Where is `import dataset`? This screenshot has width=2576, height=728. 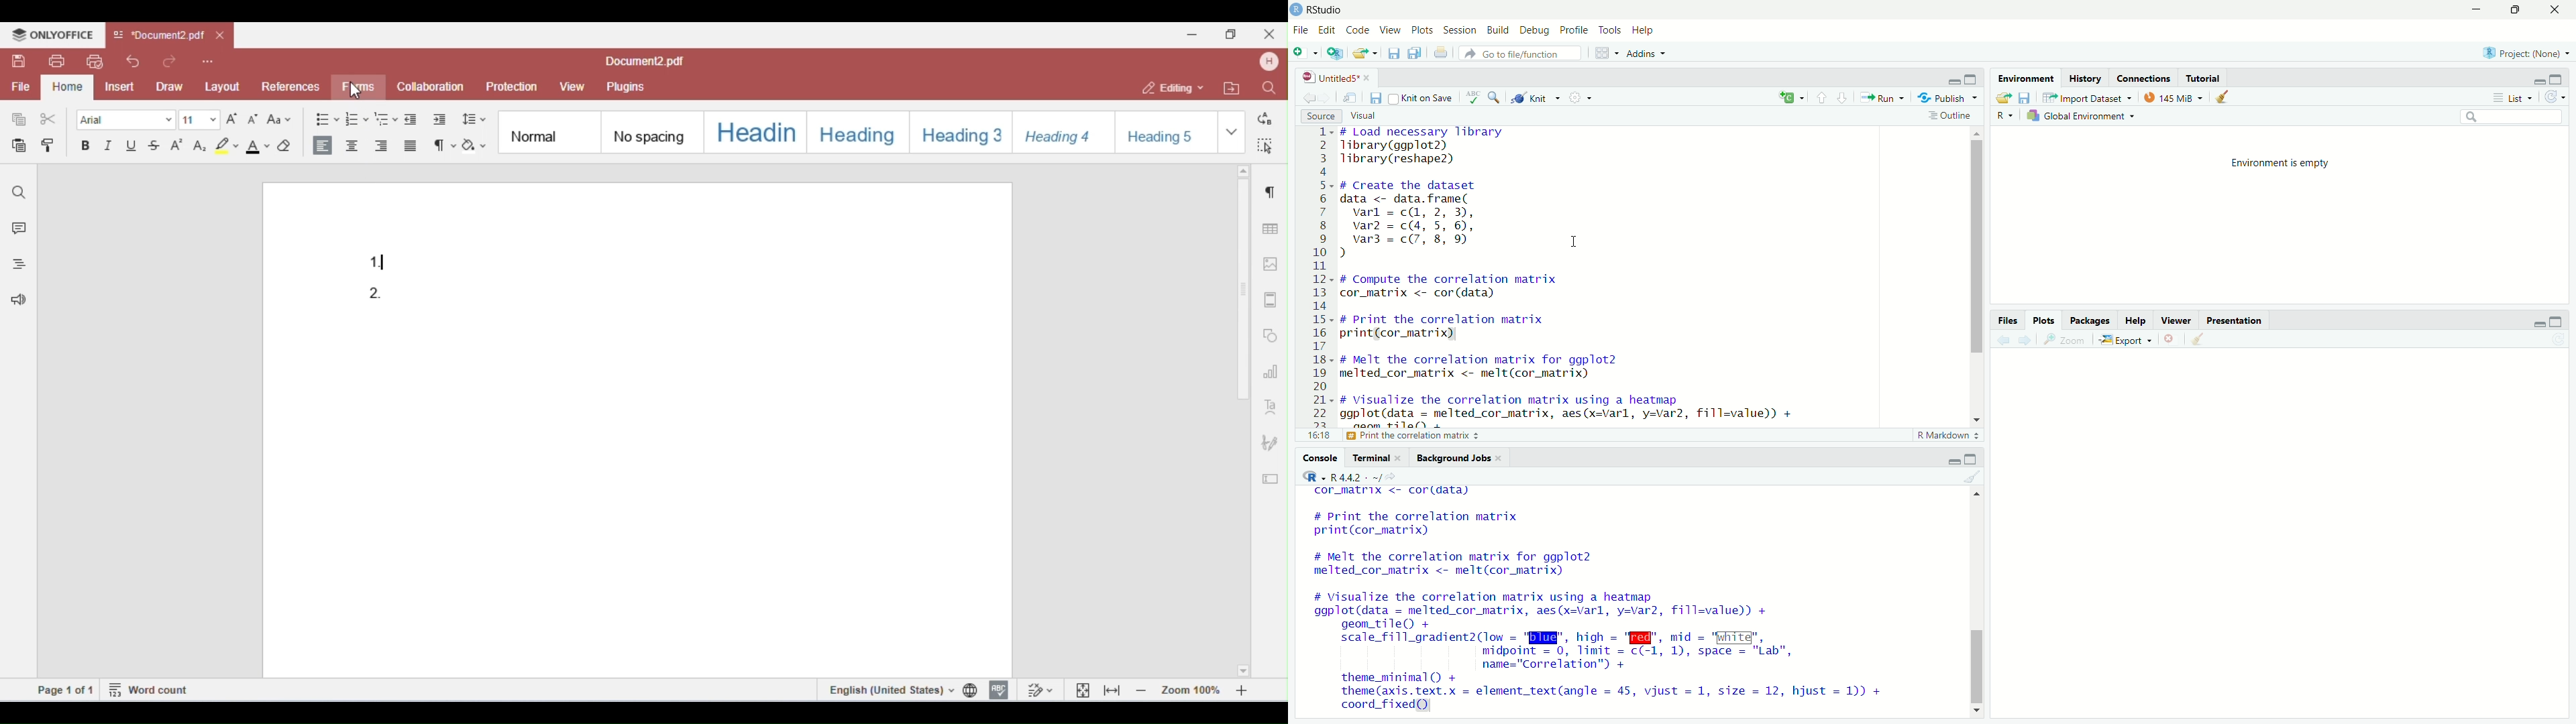 import dataset is located at coordinates (2088, 98).